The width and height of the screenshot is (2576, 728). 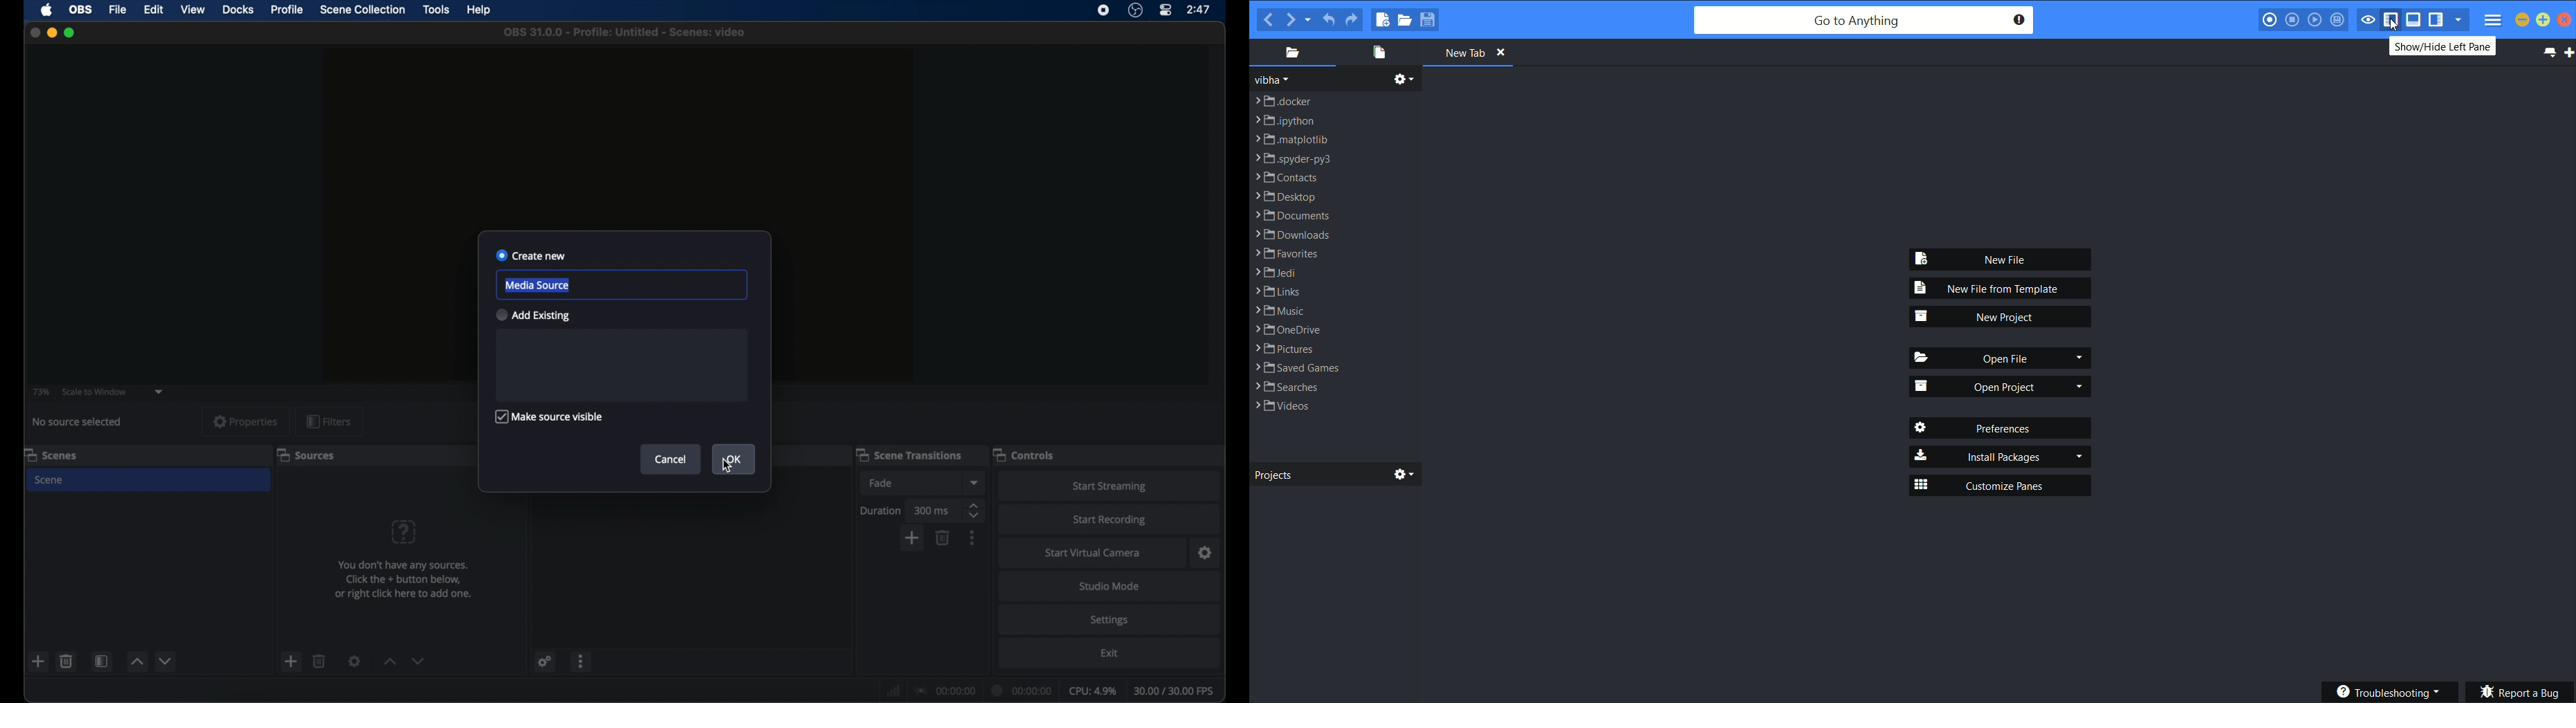 I want to click on edit, so click(x=154, y=10).